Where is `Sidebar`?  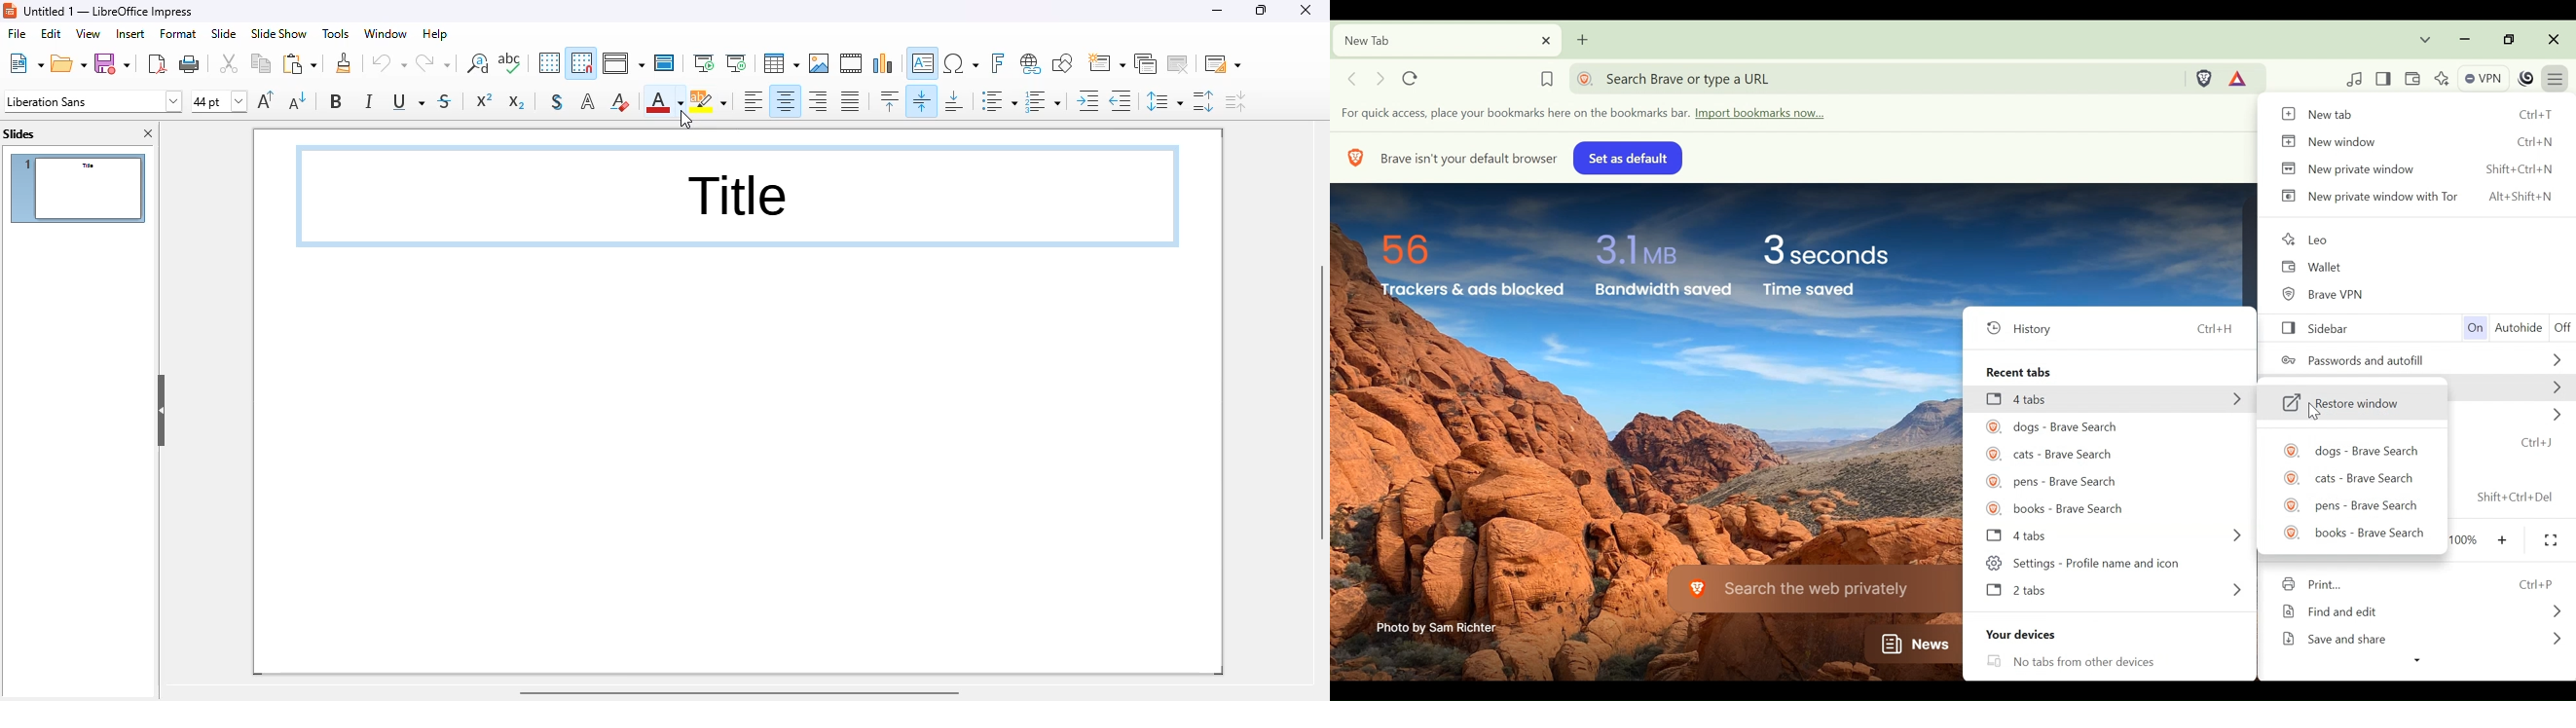
Sidebar is located at coordinates (2312, 329).